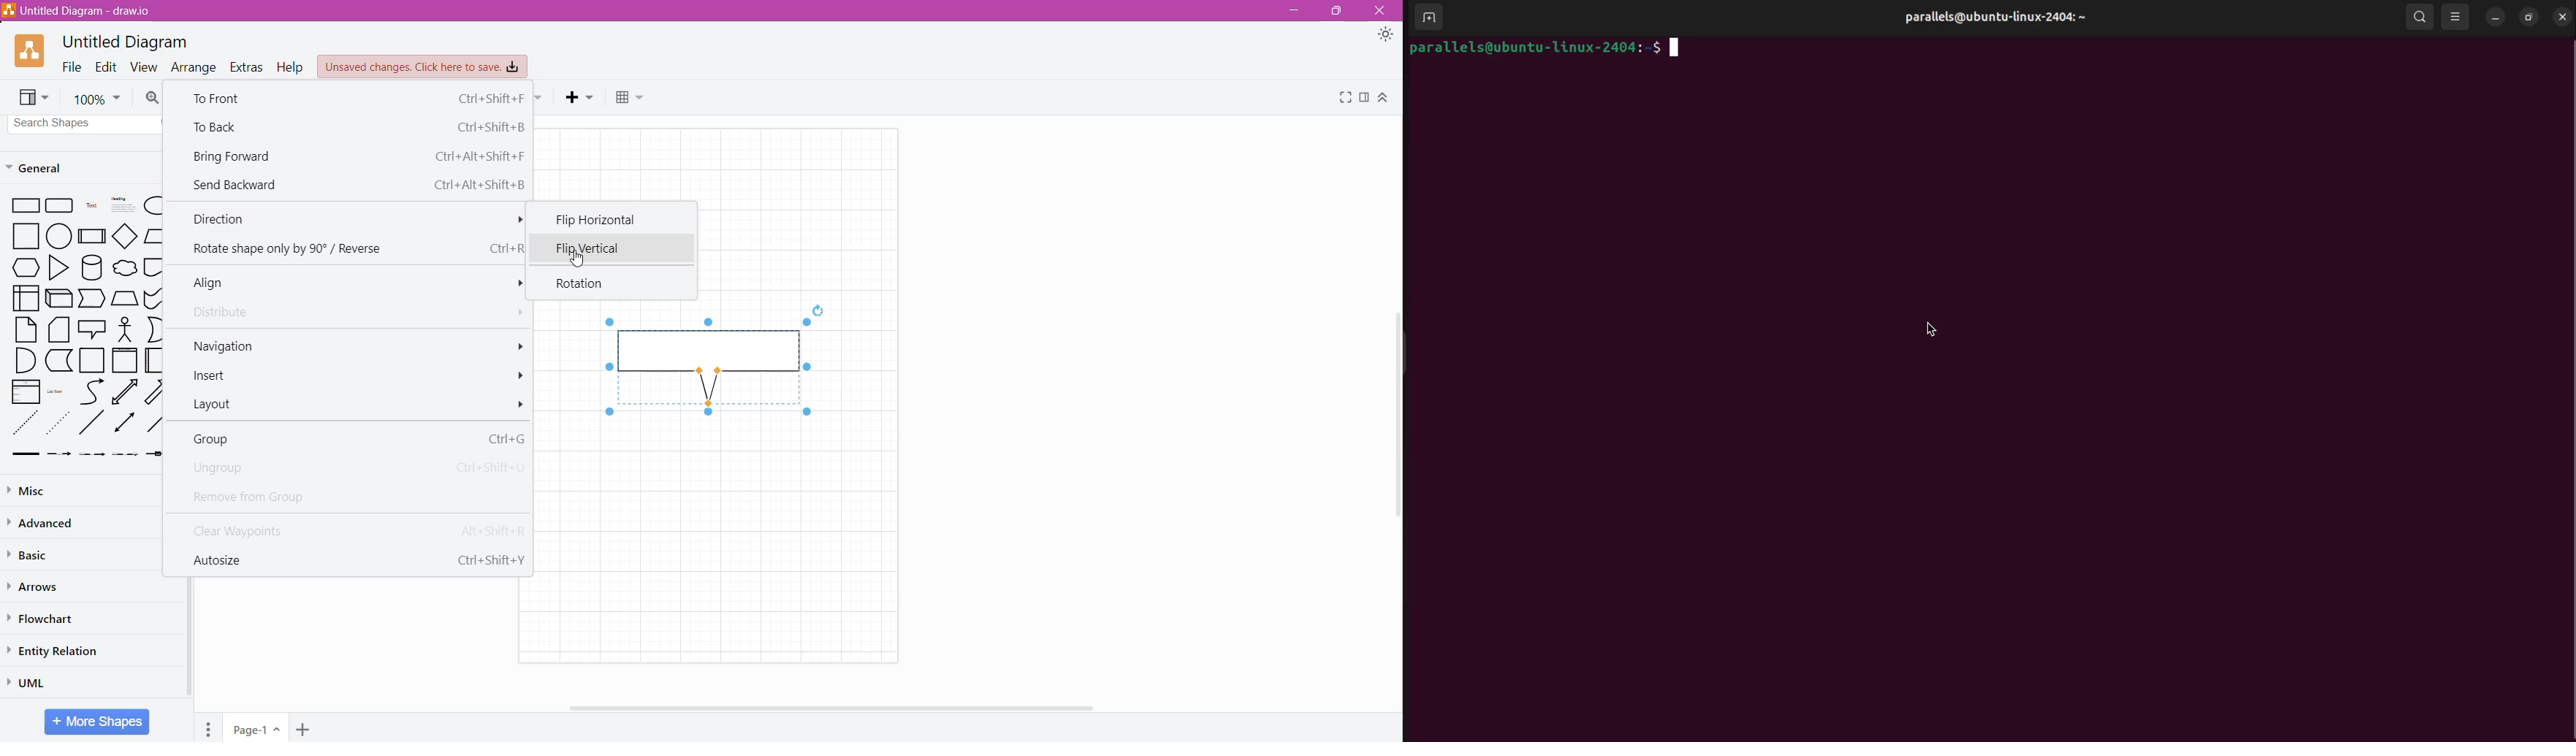 This screenshot has height=756, width=2576. Describe the element at coordinates (1344, 97) in the screenshot. I see `Fullscreen` at that location.